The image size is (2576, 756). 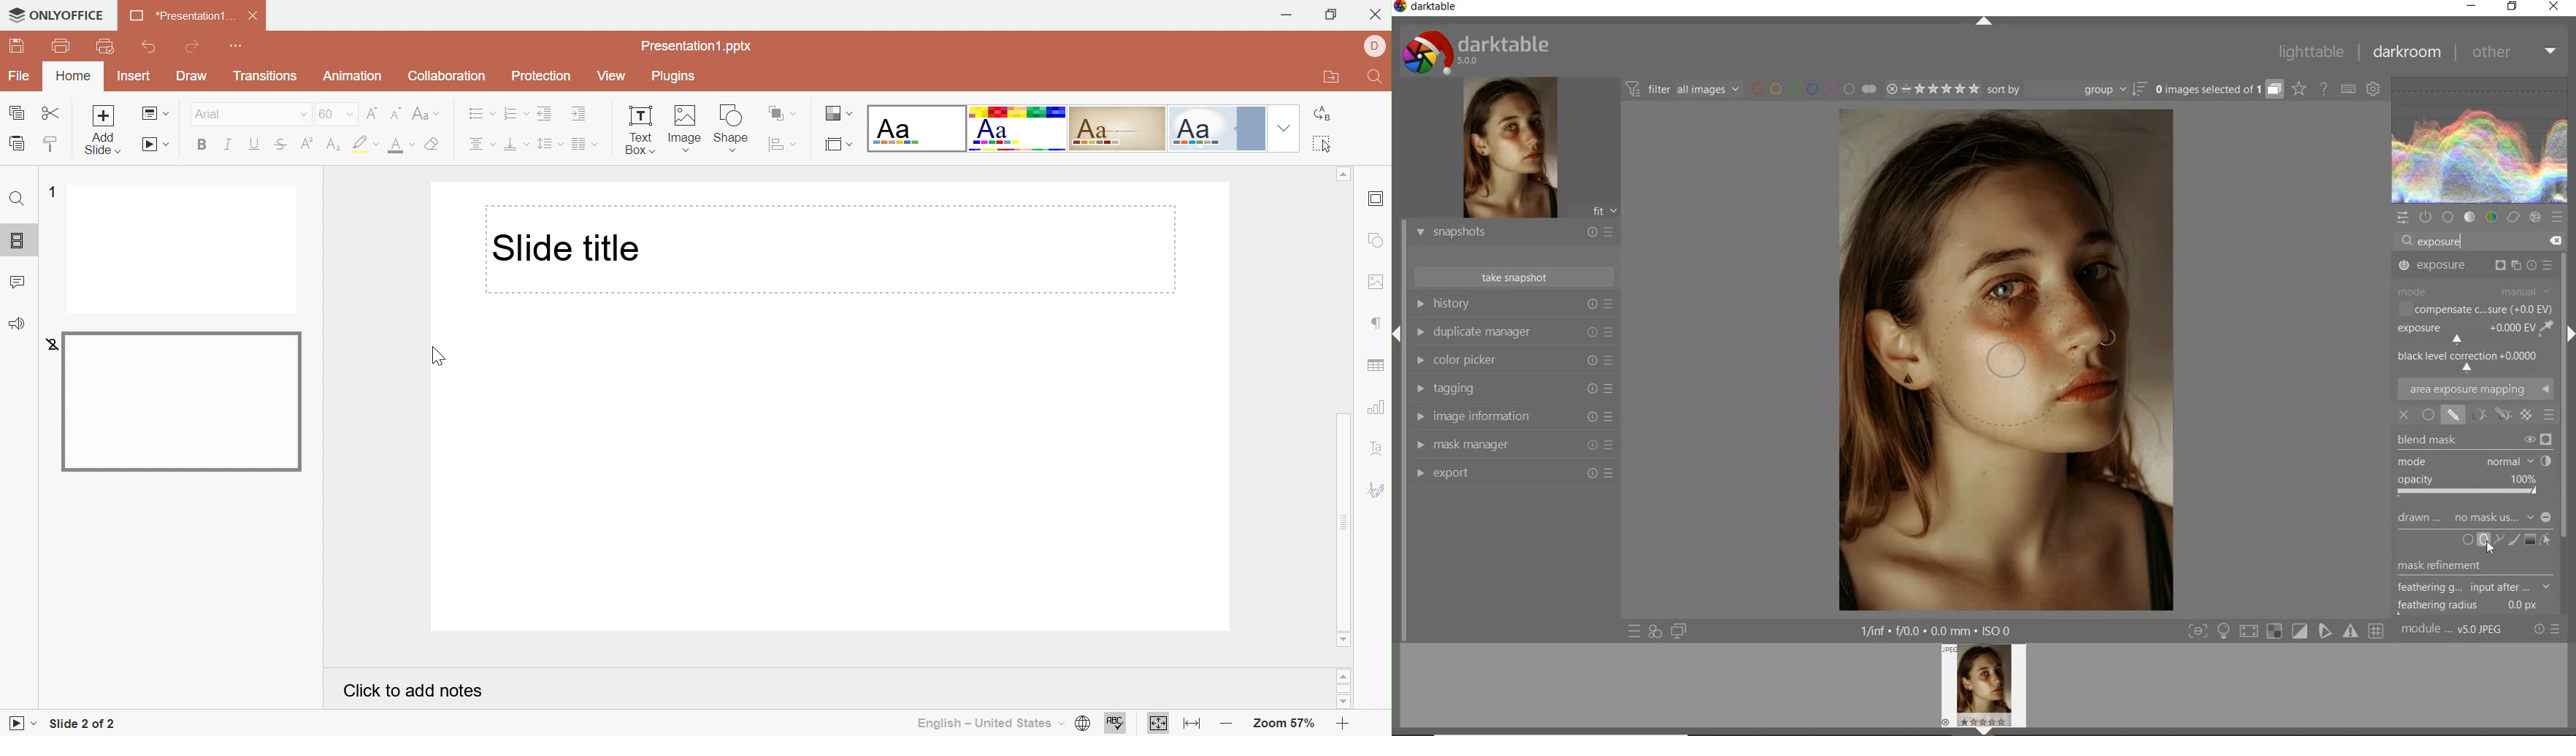 What do you see at coordinates (577, 114) in the screenshot?
I see `Increase indent` at bounding box center [577, 114].